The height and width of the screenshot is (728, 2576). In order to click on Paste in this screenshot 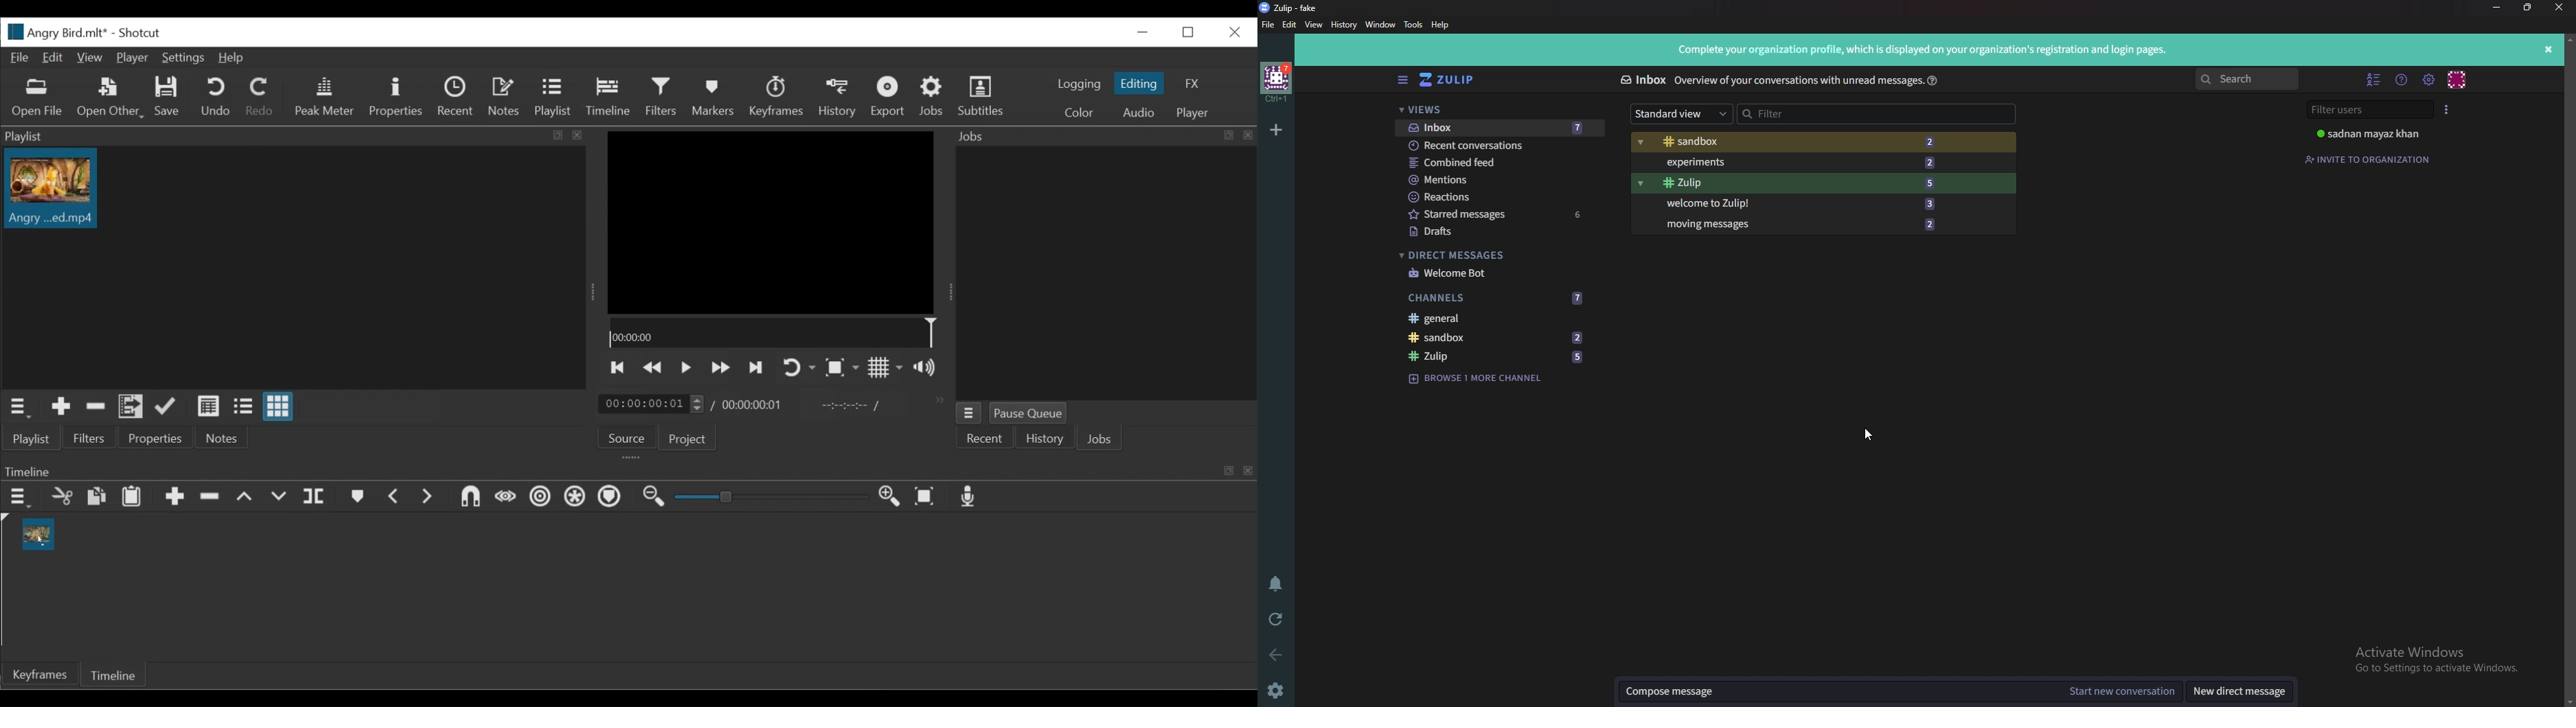, I will do `click(132, 495)`.